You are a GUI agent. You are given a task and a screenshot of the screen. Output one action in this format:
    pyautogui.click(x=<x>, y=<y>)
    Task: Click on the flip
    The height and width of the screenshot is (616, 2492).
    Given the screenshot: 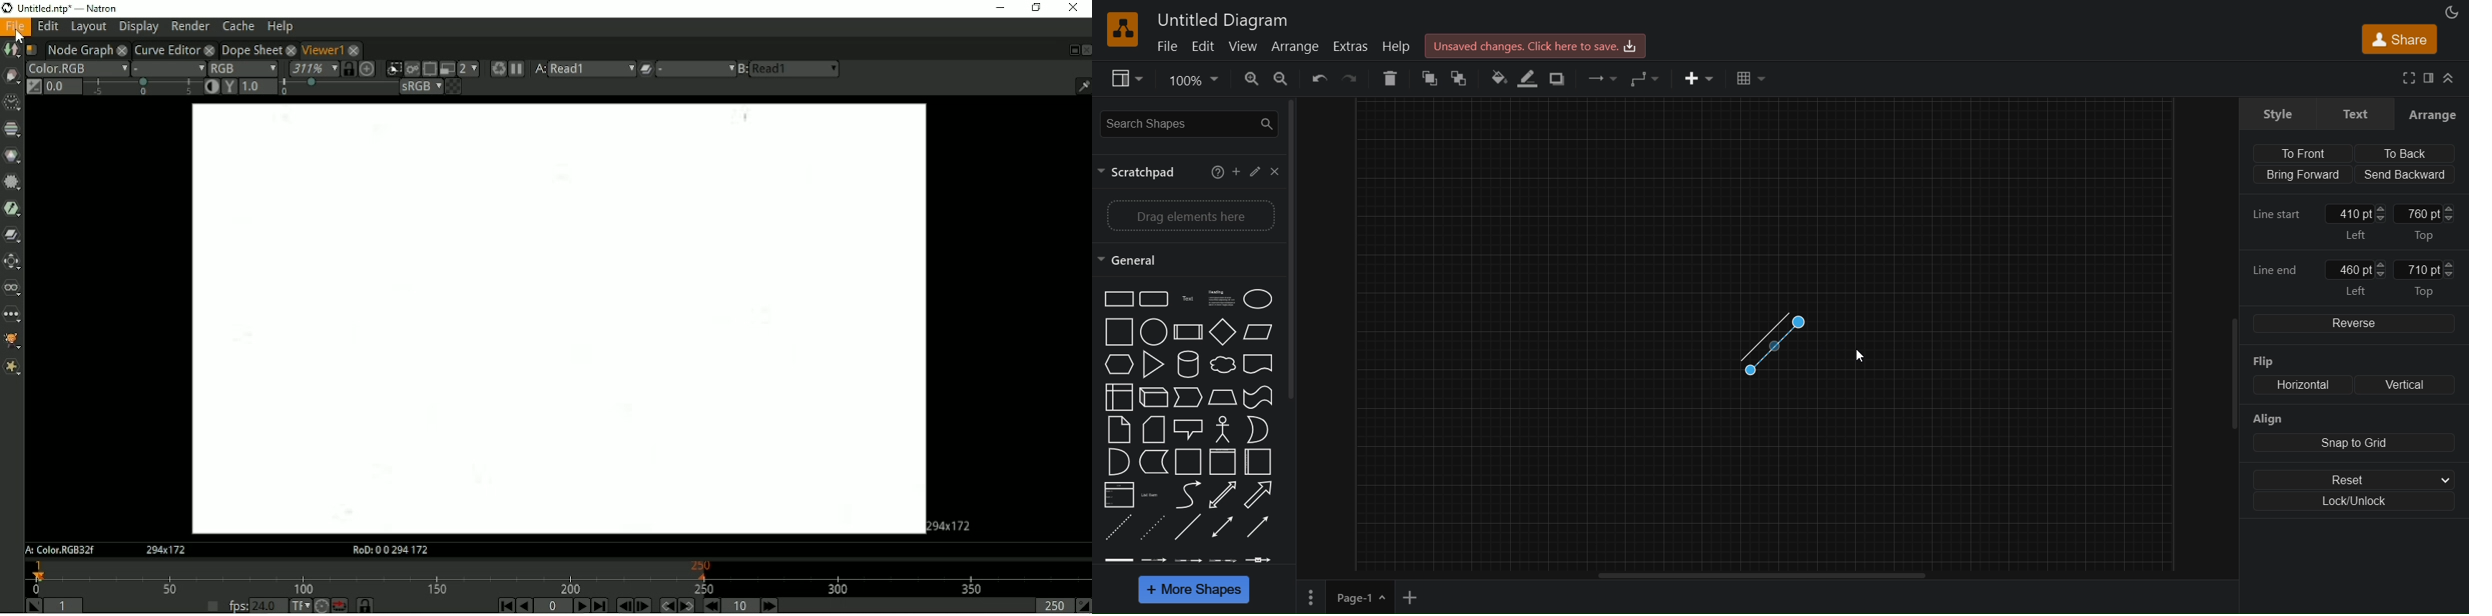 What is the action you would take?
    pyautogui.click(x=2276, y=363)
    